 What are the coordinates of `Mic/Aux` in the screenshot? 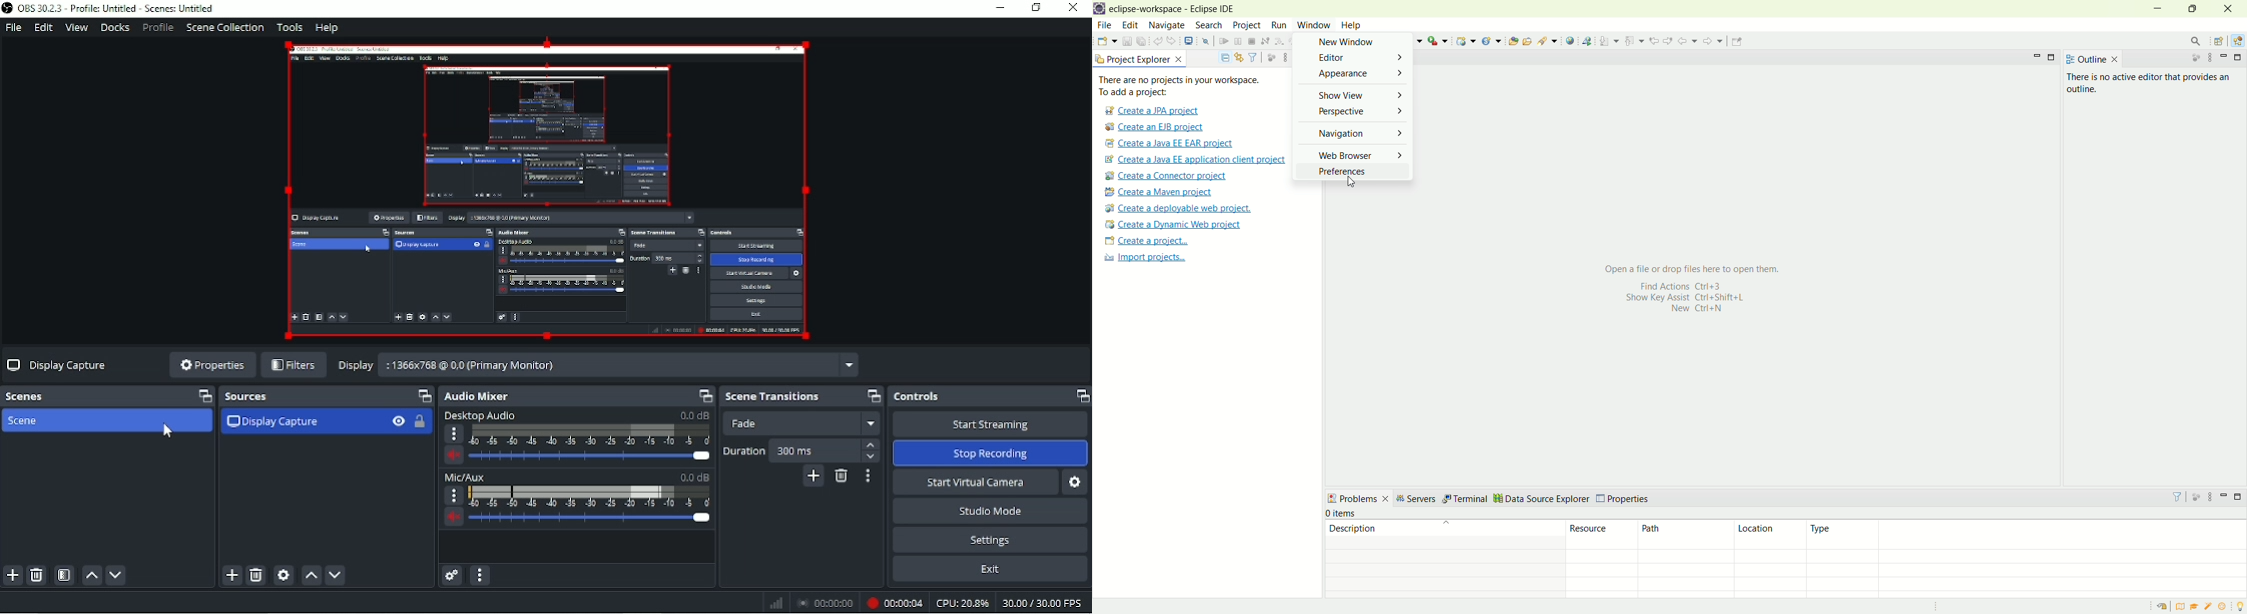 It's located at (466, 478).